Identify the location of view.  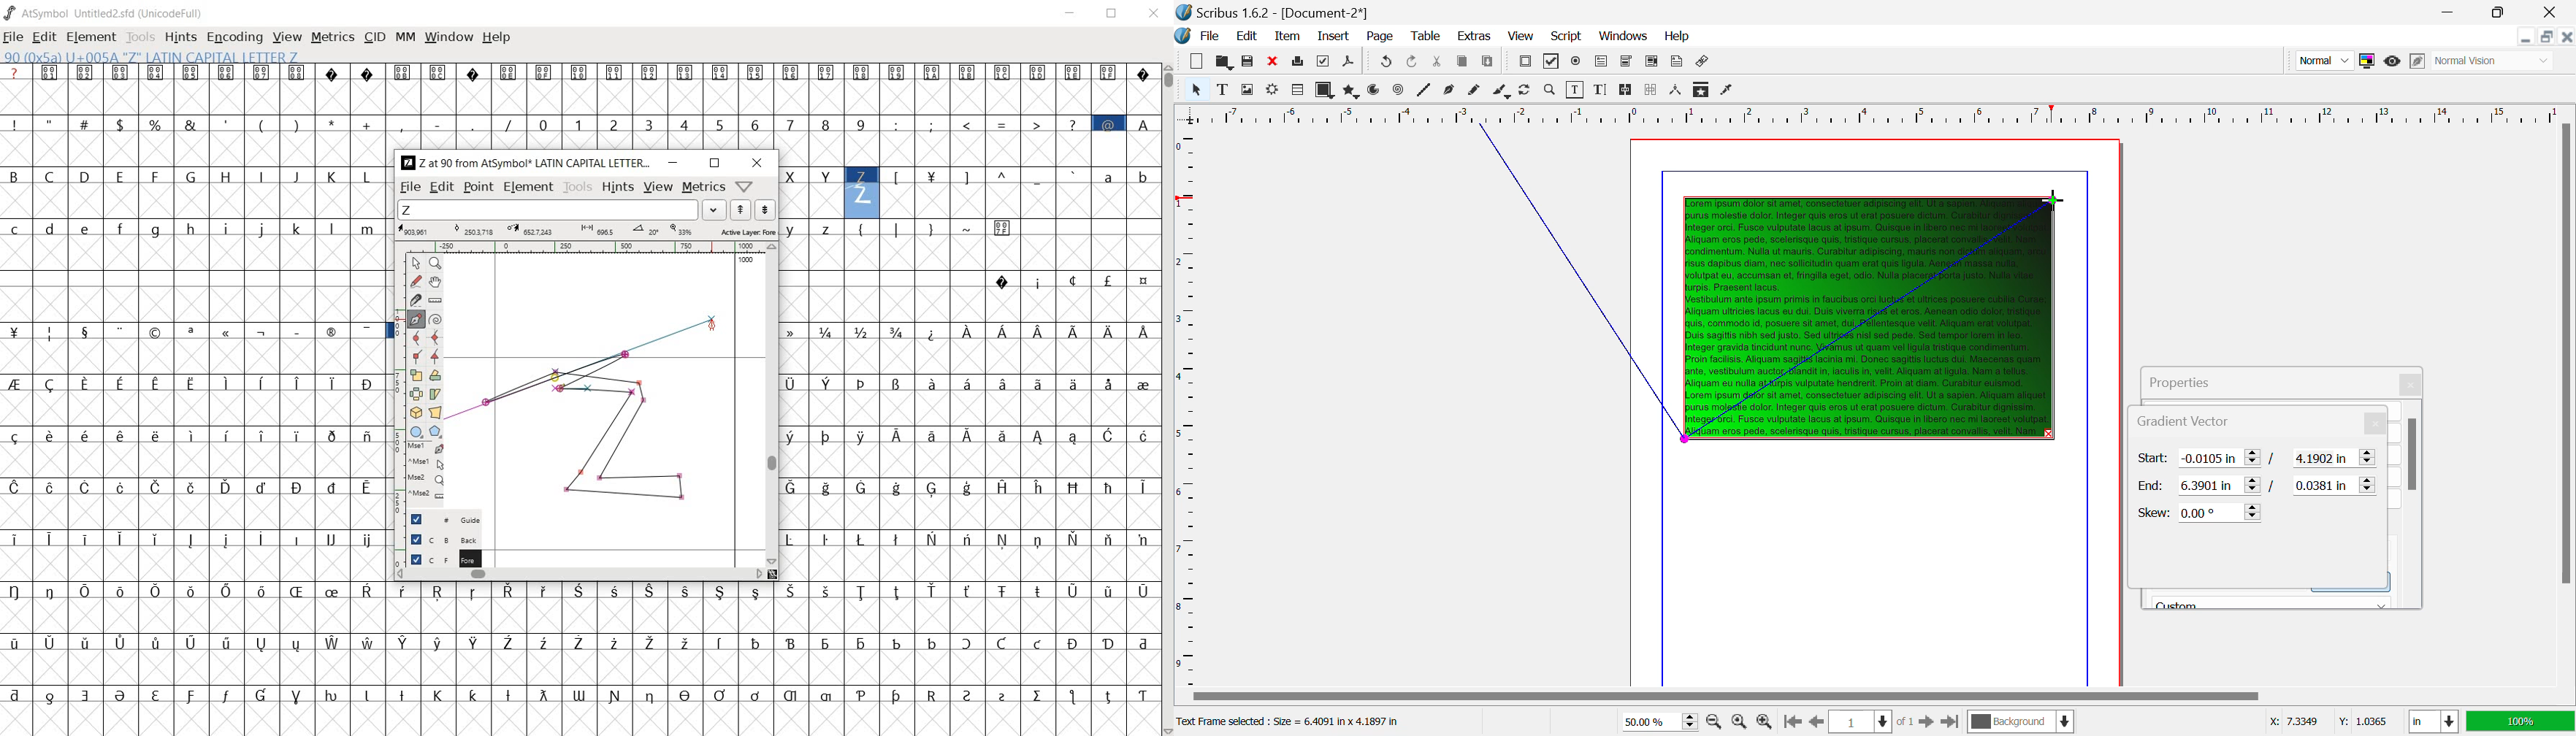
(658, 188).